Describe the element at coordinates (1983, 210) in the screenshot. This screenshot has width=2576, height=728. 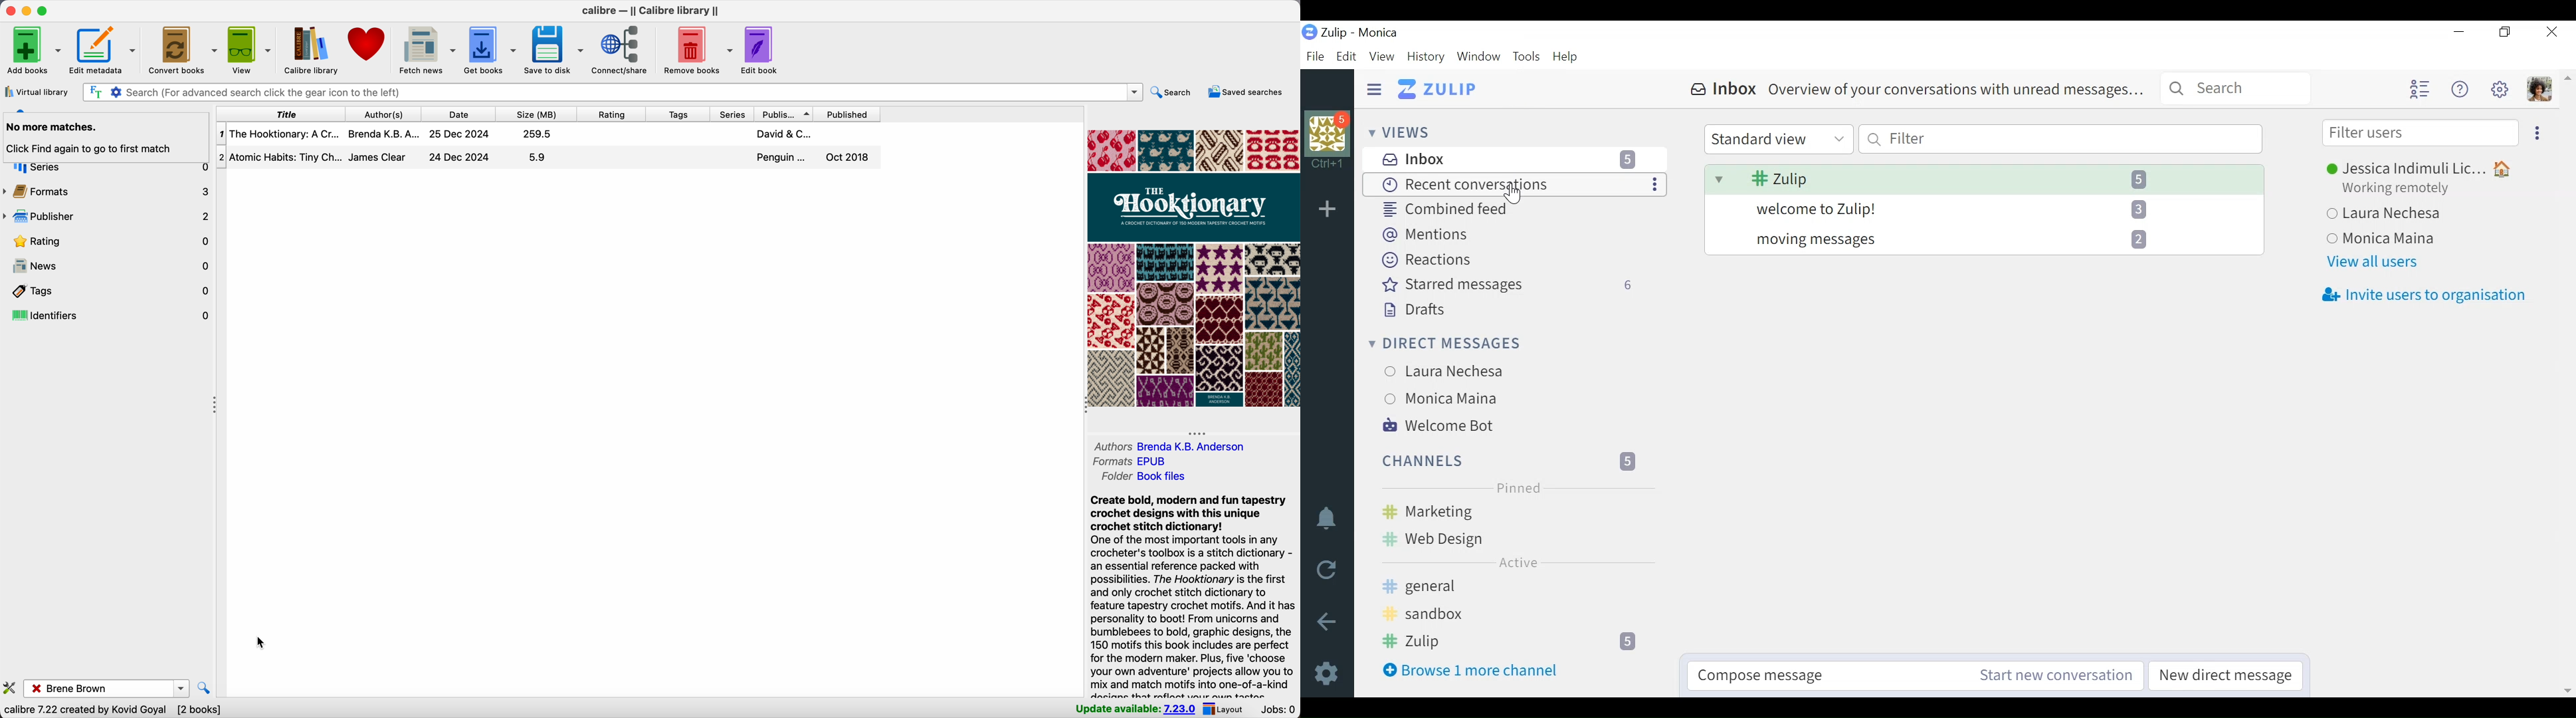
I see `welcome to Zulip!` at that location.